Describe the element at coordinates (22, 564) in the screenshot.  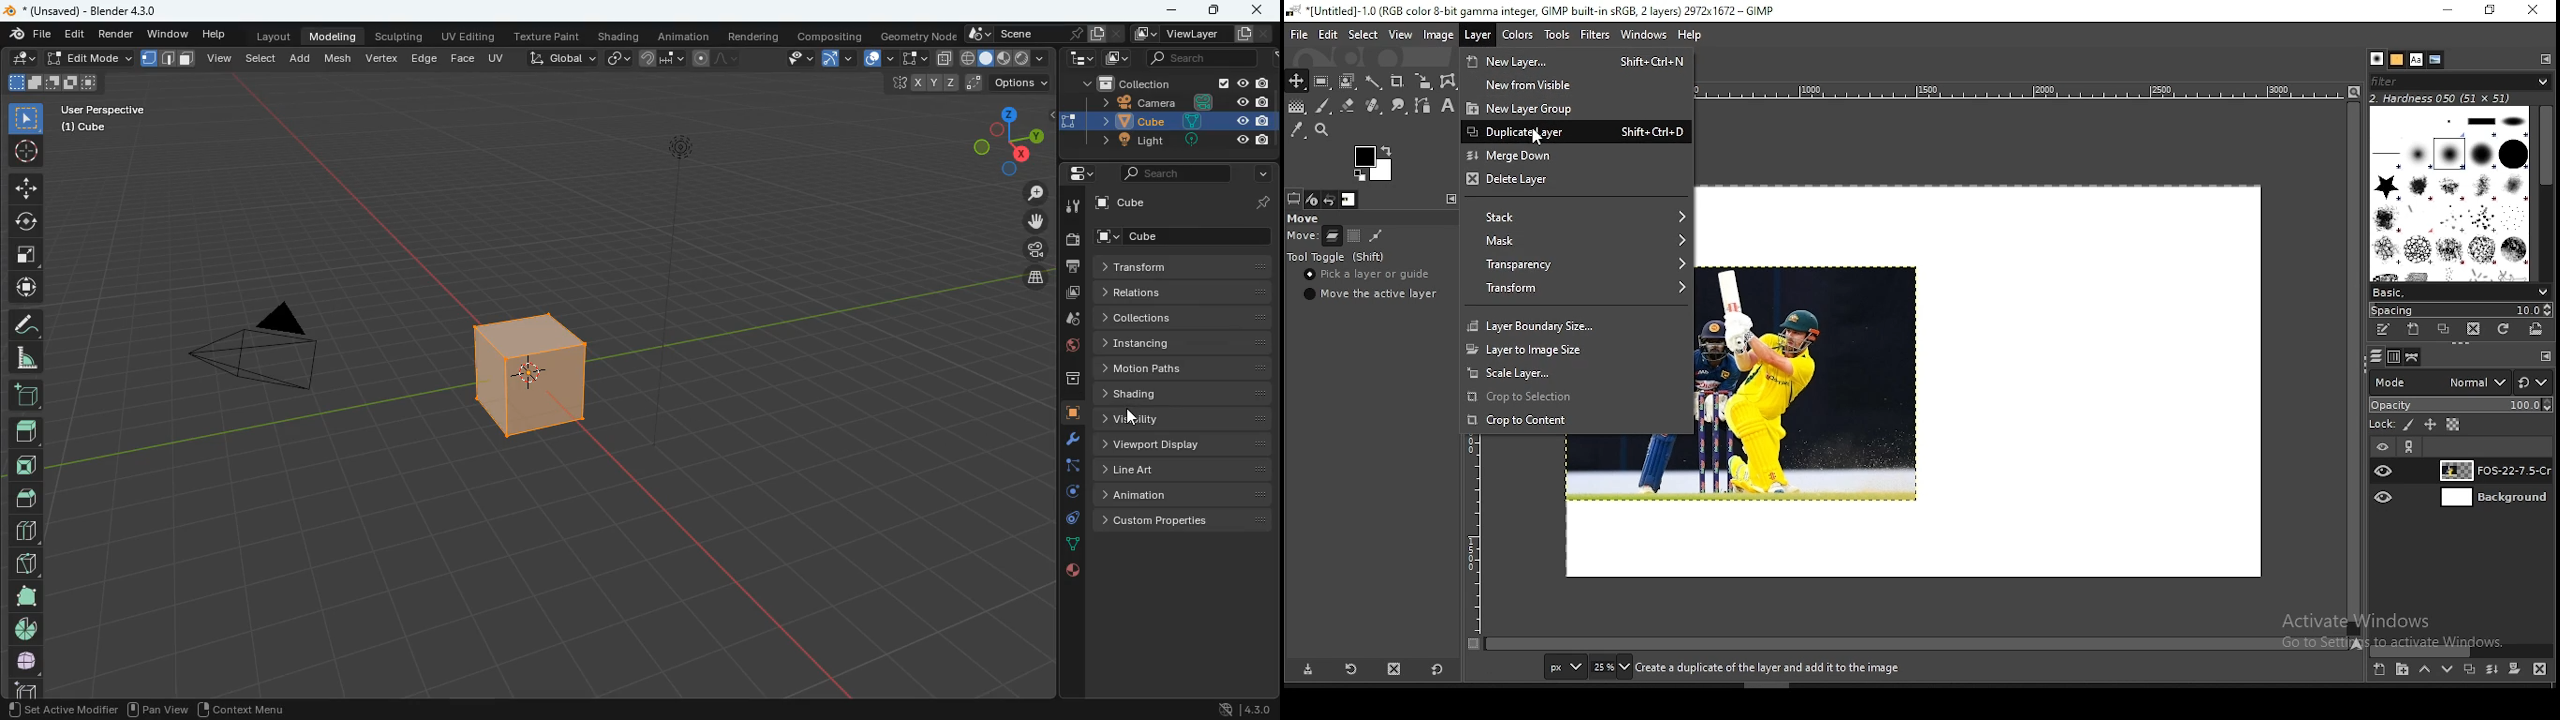
I see `diagonal` at that location.